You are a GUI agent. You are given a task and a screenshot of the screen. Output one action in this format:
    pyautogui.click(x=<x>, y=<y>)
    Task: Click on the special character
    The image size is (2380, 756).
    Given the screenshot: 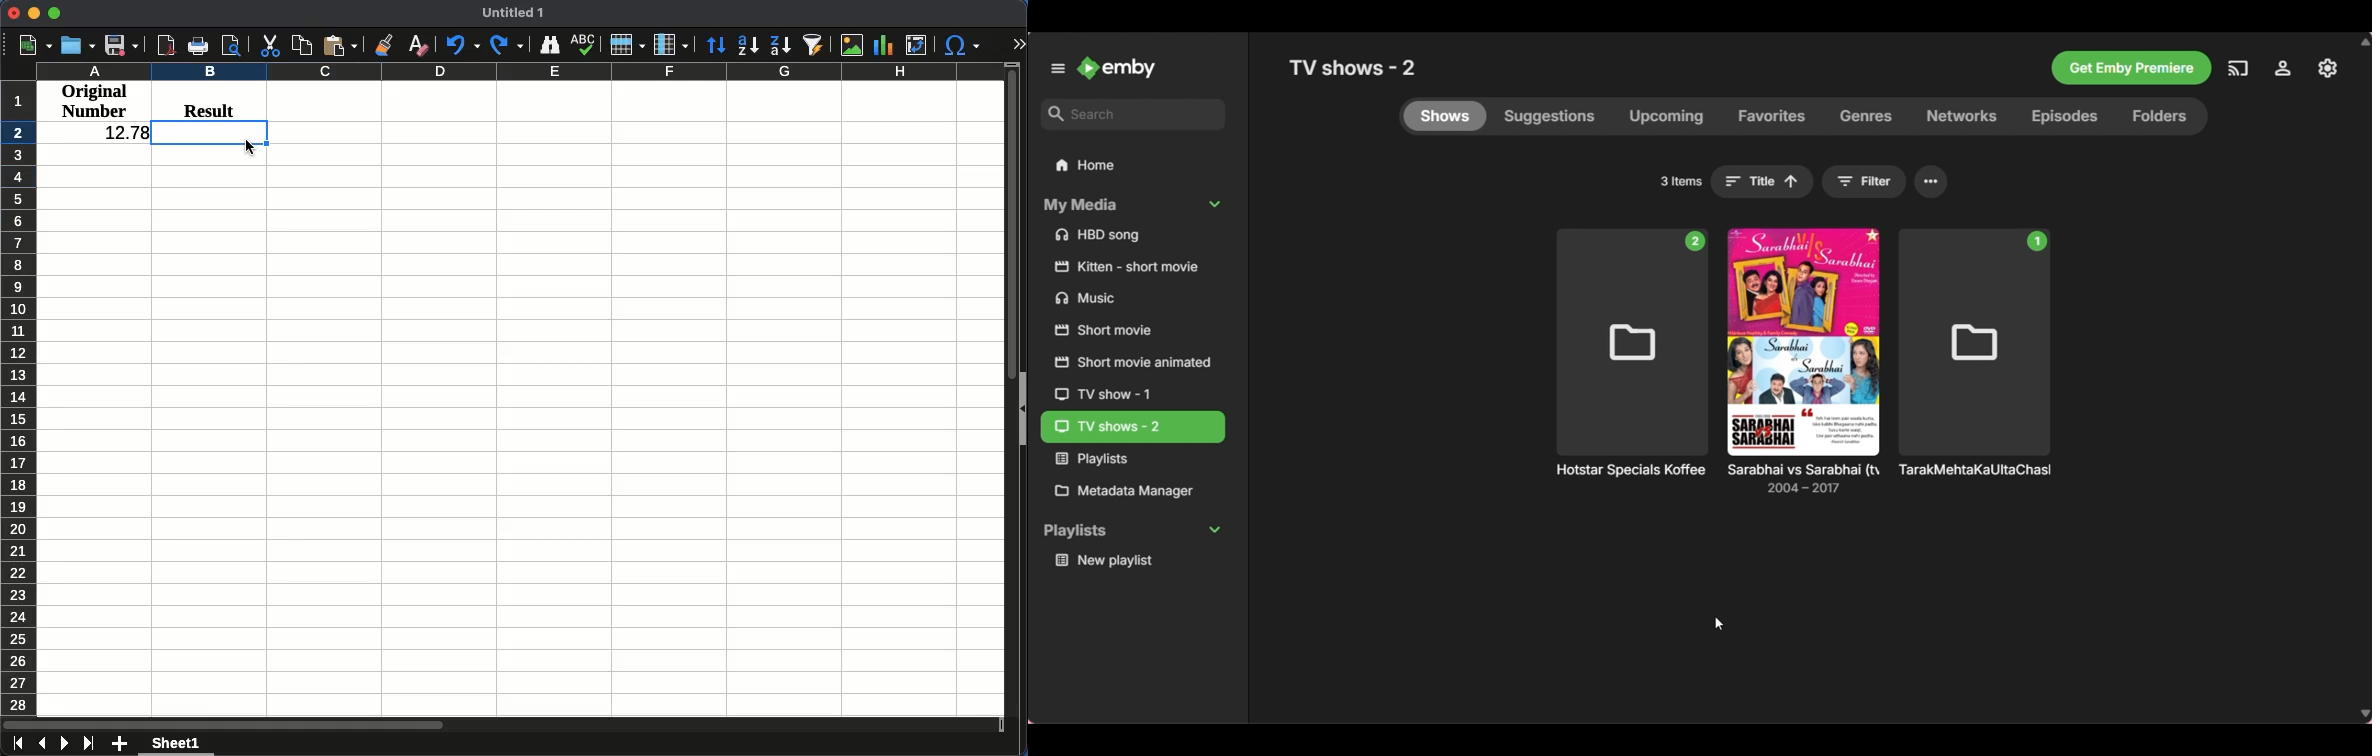 What is the action you would take?
    pyautogui.click(x=960, y=47)
    